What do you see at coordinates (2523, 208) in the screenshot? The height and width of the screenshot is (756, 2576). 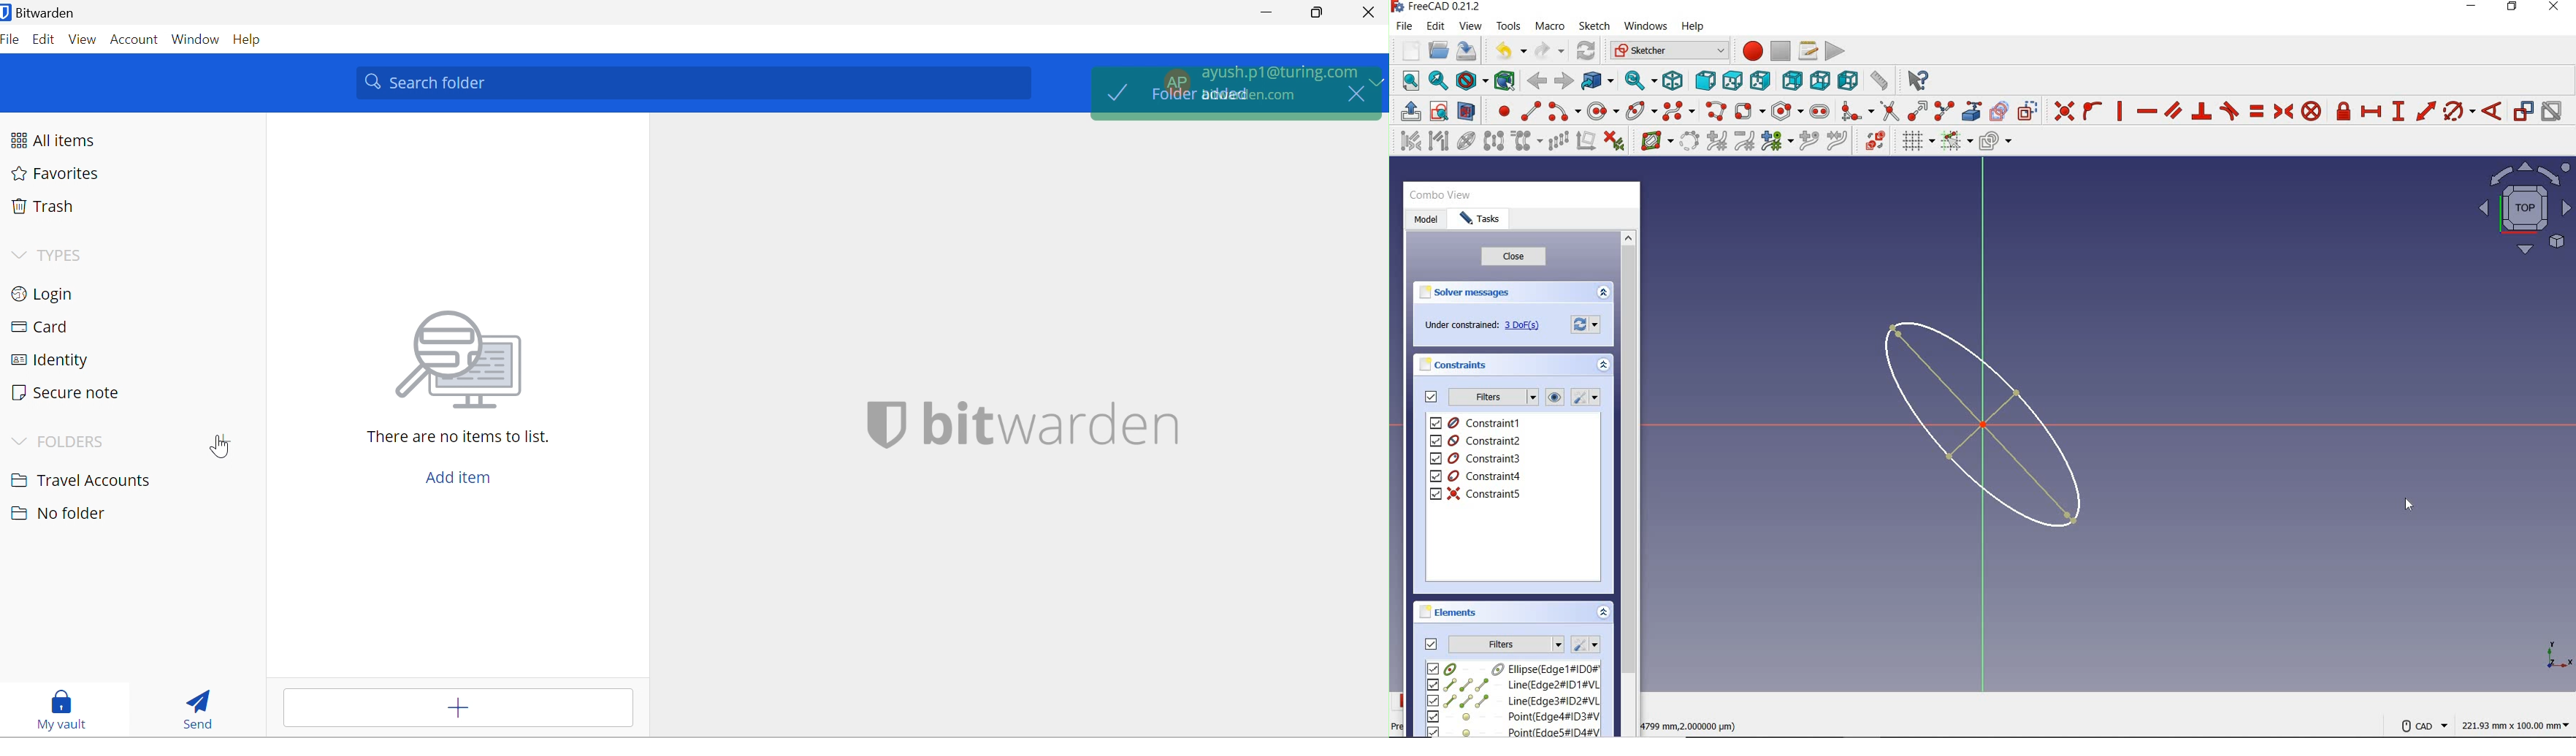 I see `sketch view` at bounding box center [2523, 208].